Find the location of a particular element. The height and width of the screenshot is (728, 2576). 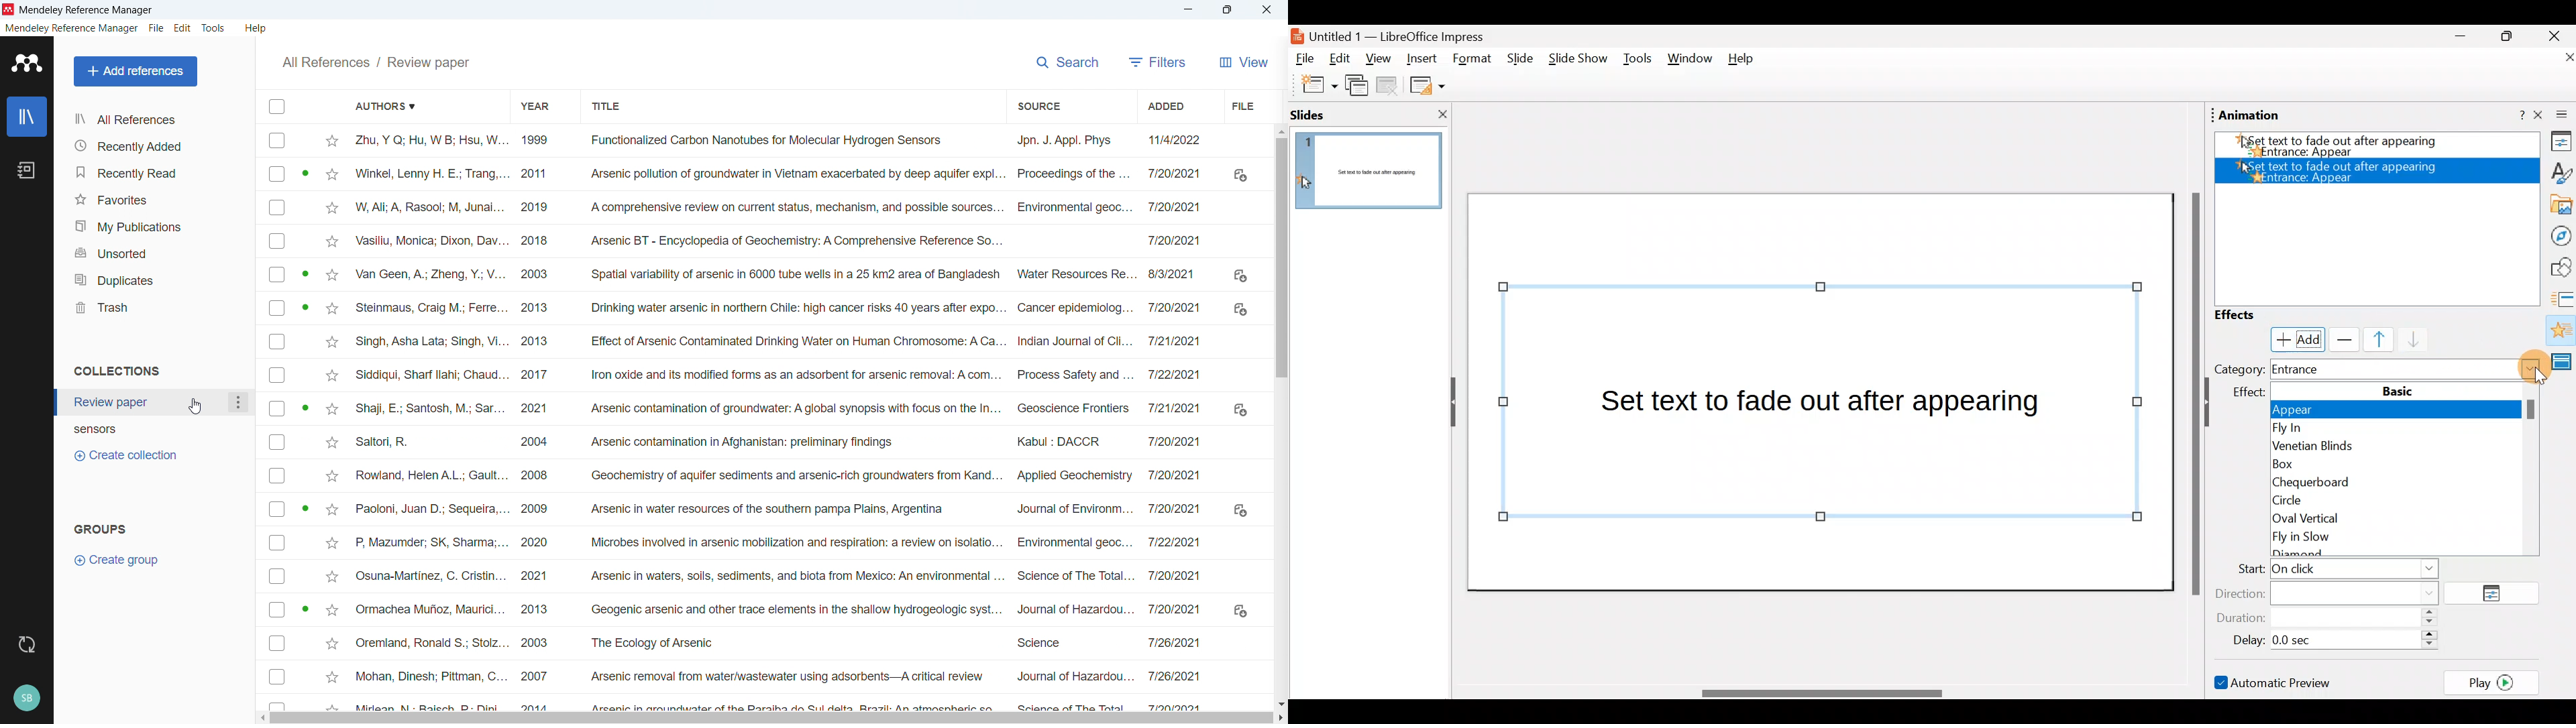

Profile  is located at coordinates (27, 699).